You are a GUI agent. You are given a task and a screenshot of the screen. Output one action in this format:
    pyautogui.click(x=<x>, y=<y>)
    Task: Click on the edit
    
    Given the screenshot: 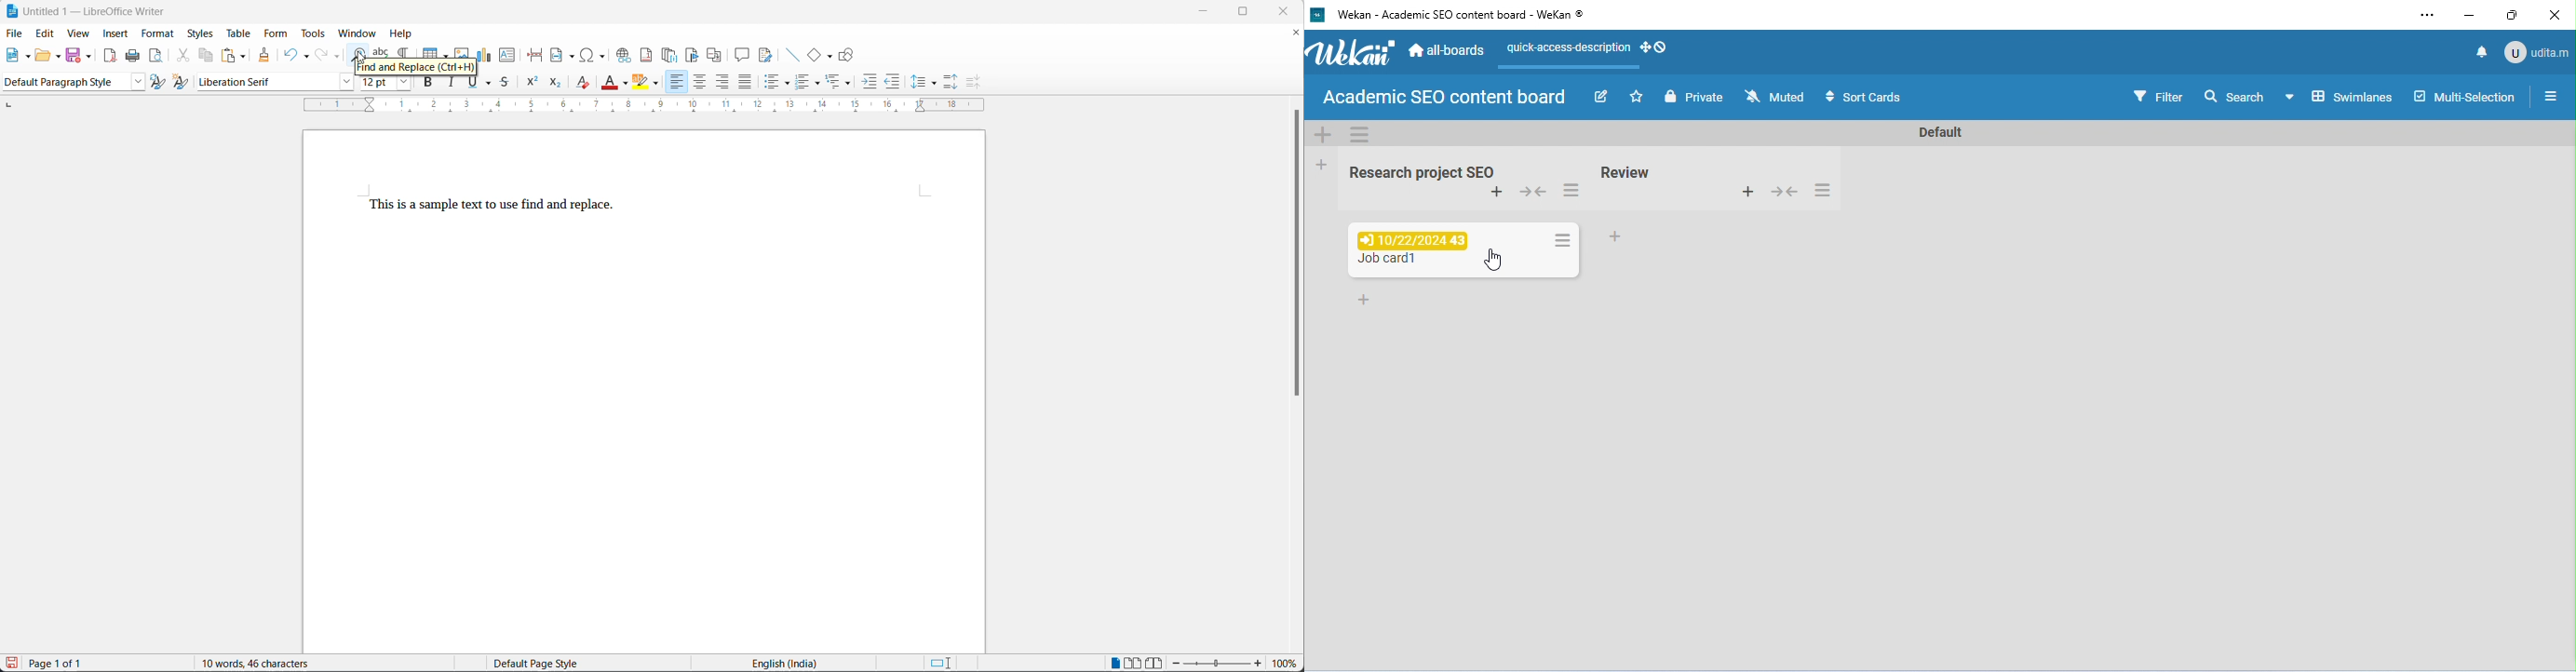 What is the action you would take?
    pyautogui.click(x=46, y=34)
    